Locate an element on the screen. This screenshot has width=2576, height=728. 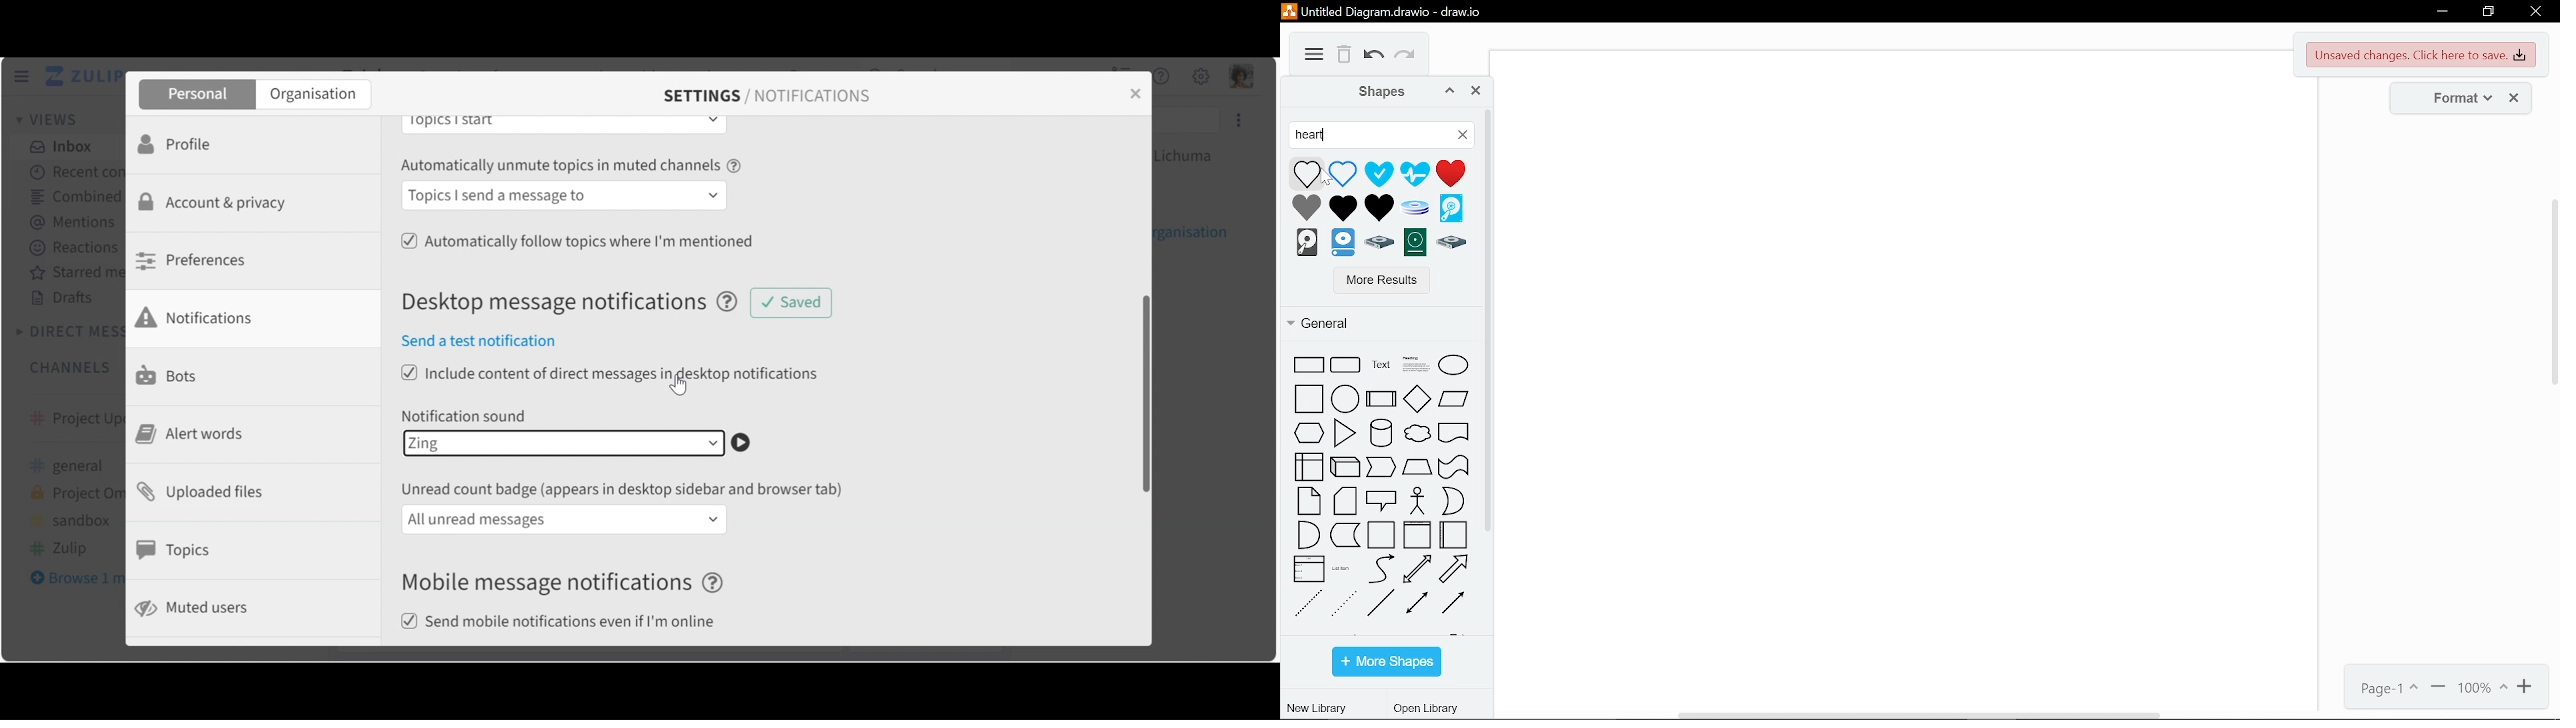
Bots is located at coordinates (170, 374).